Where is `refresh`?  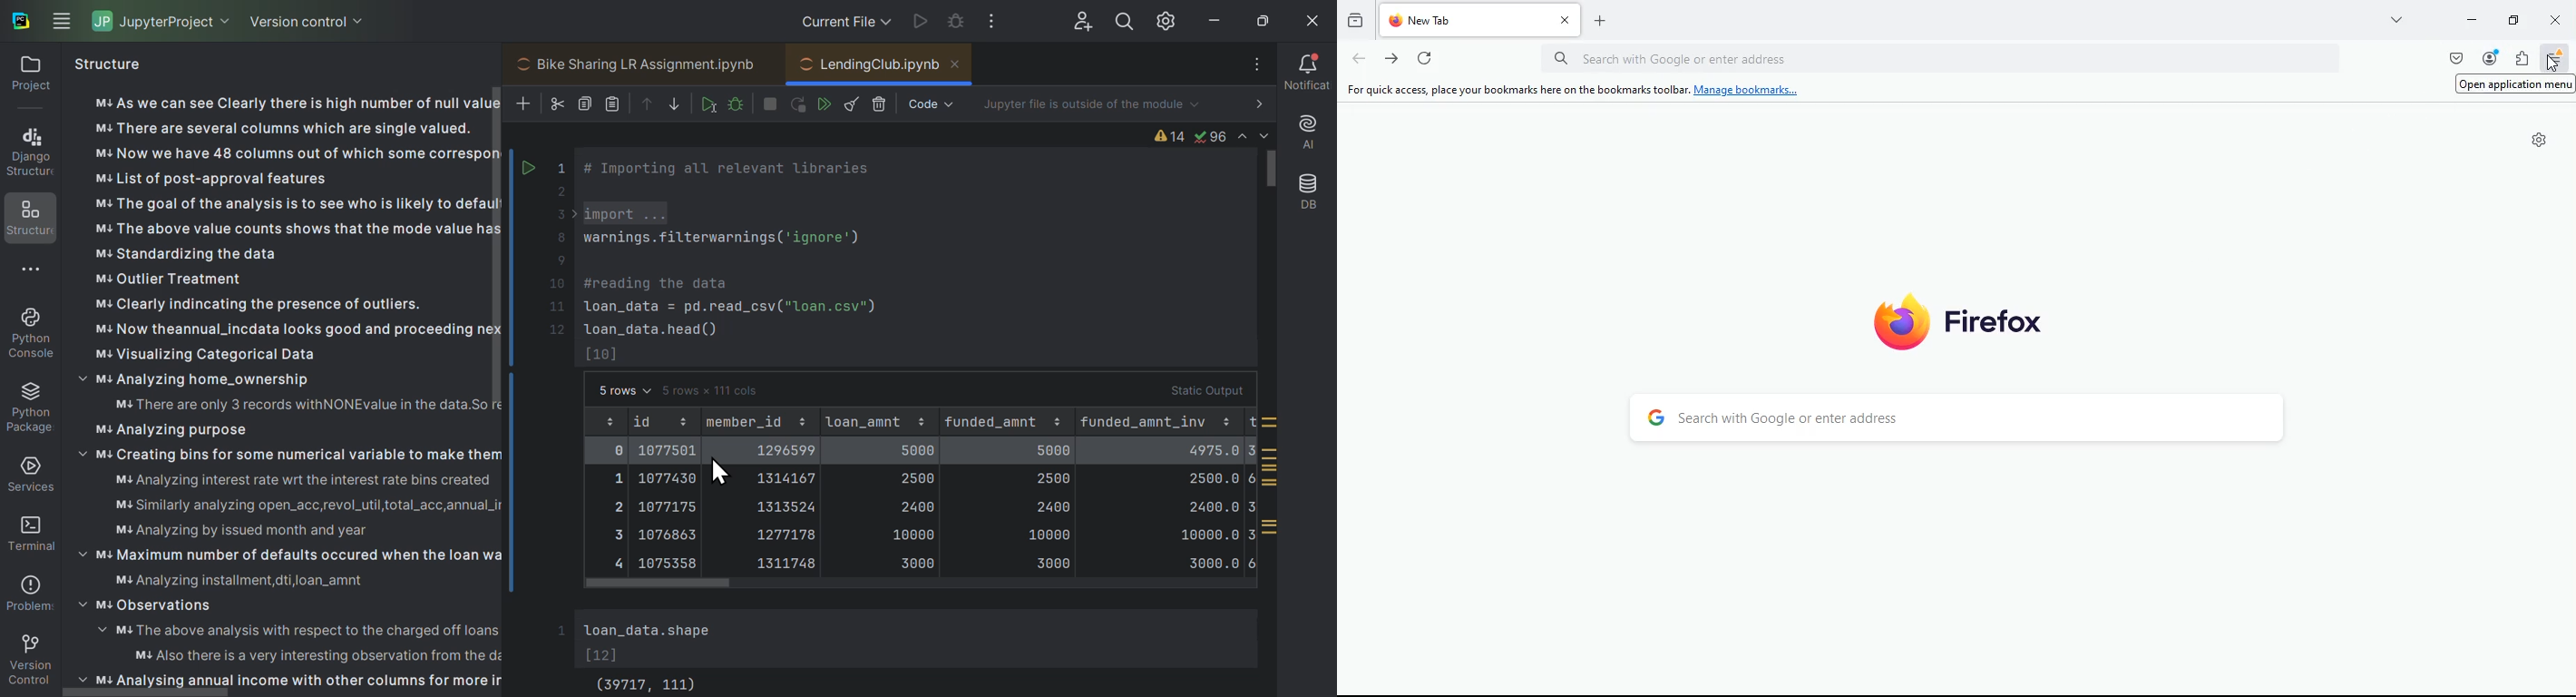 refresh is located at coordinates (1427, 59).